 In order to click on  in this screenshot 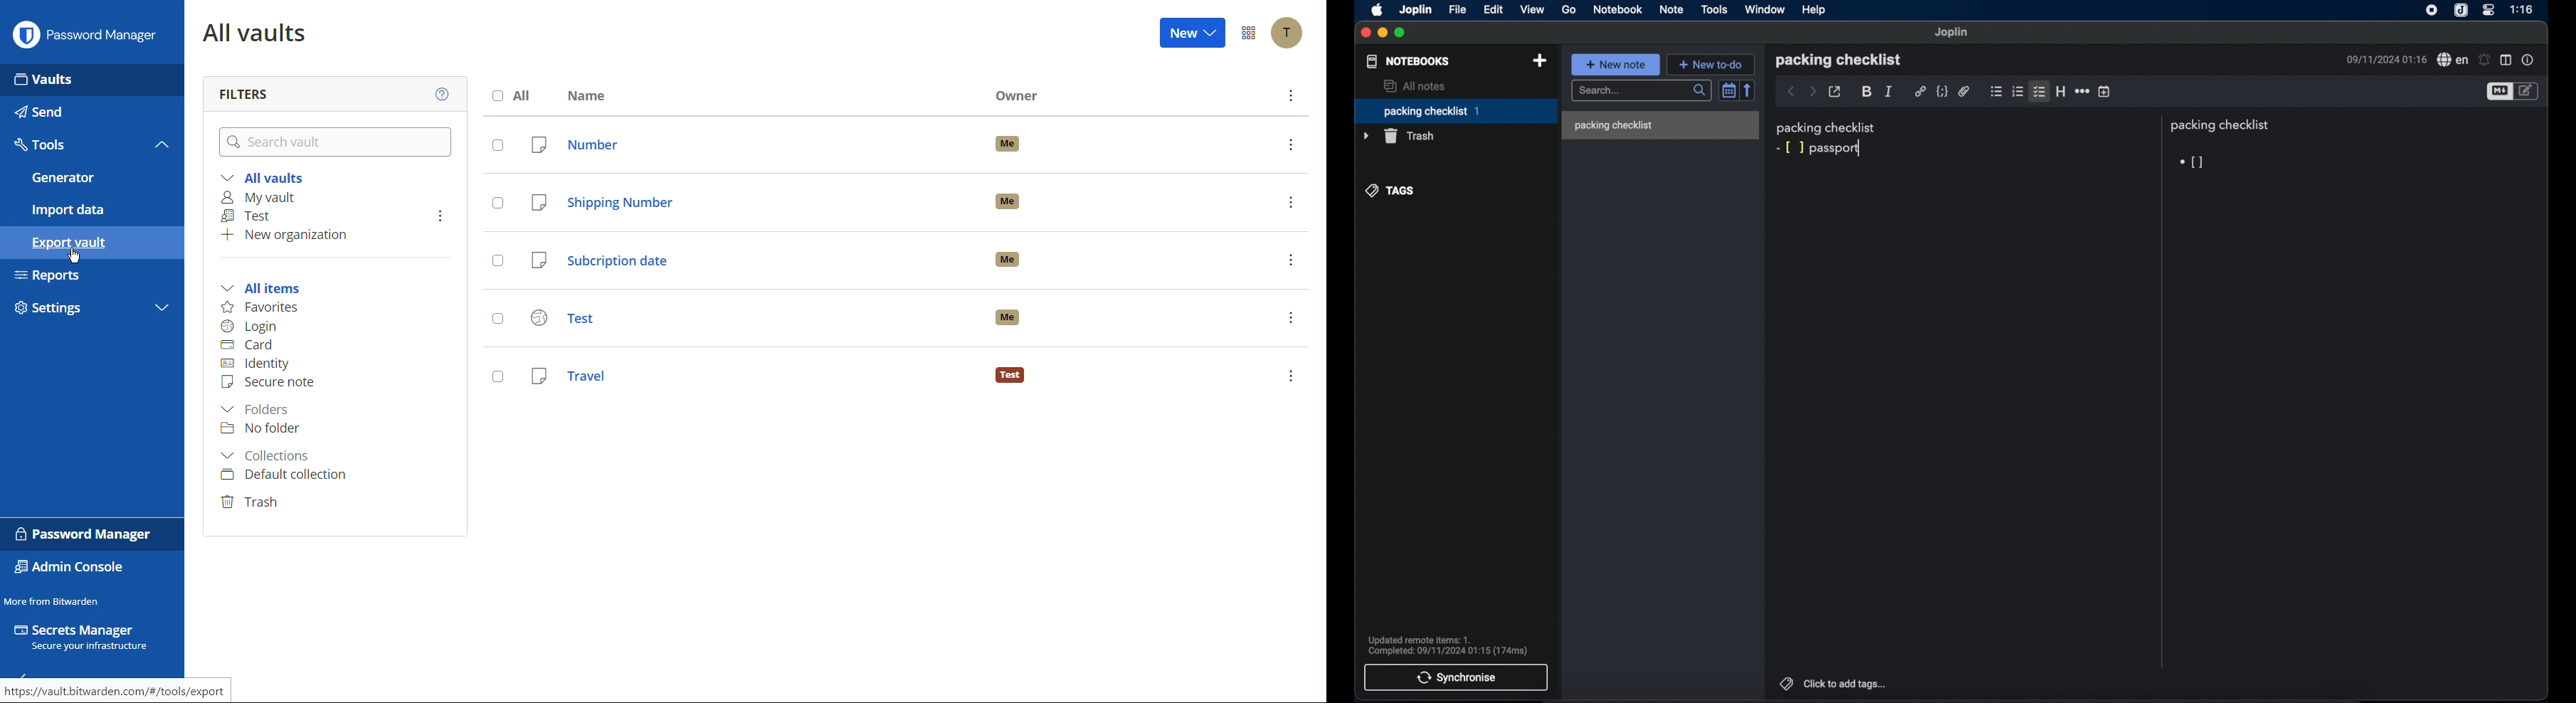, I will do `click(94, 78)`.